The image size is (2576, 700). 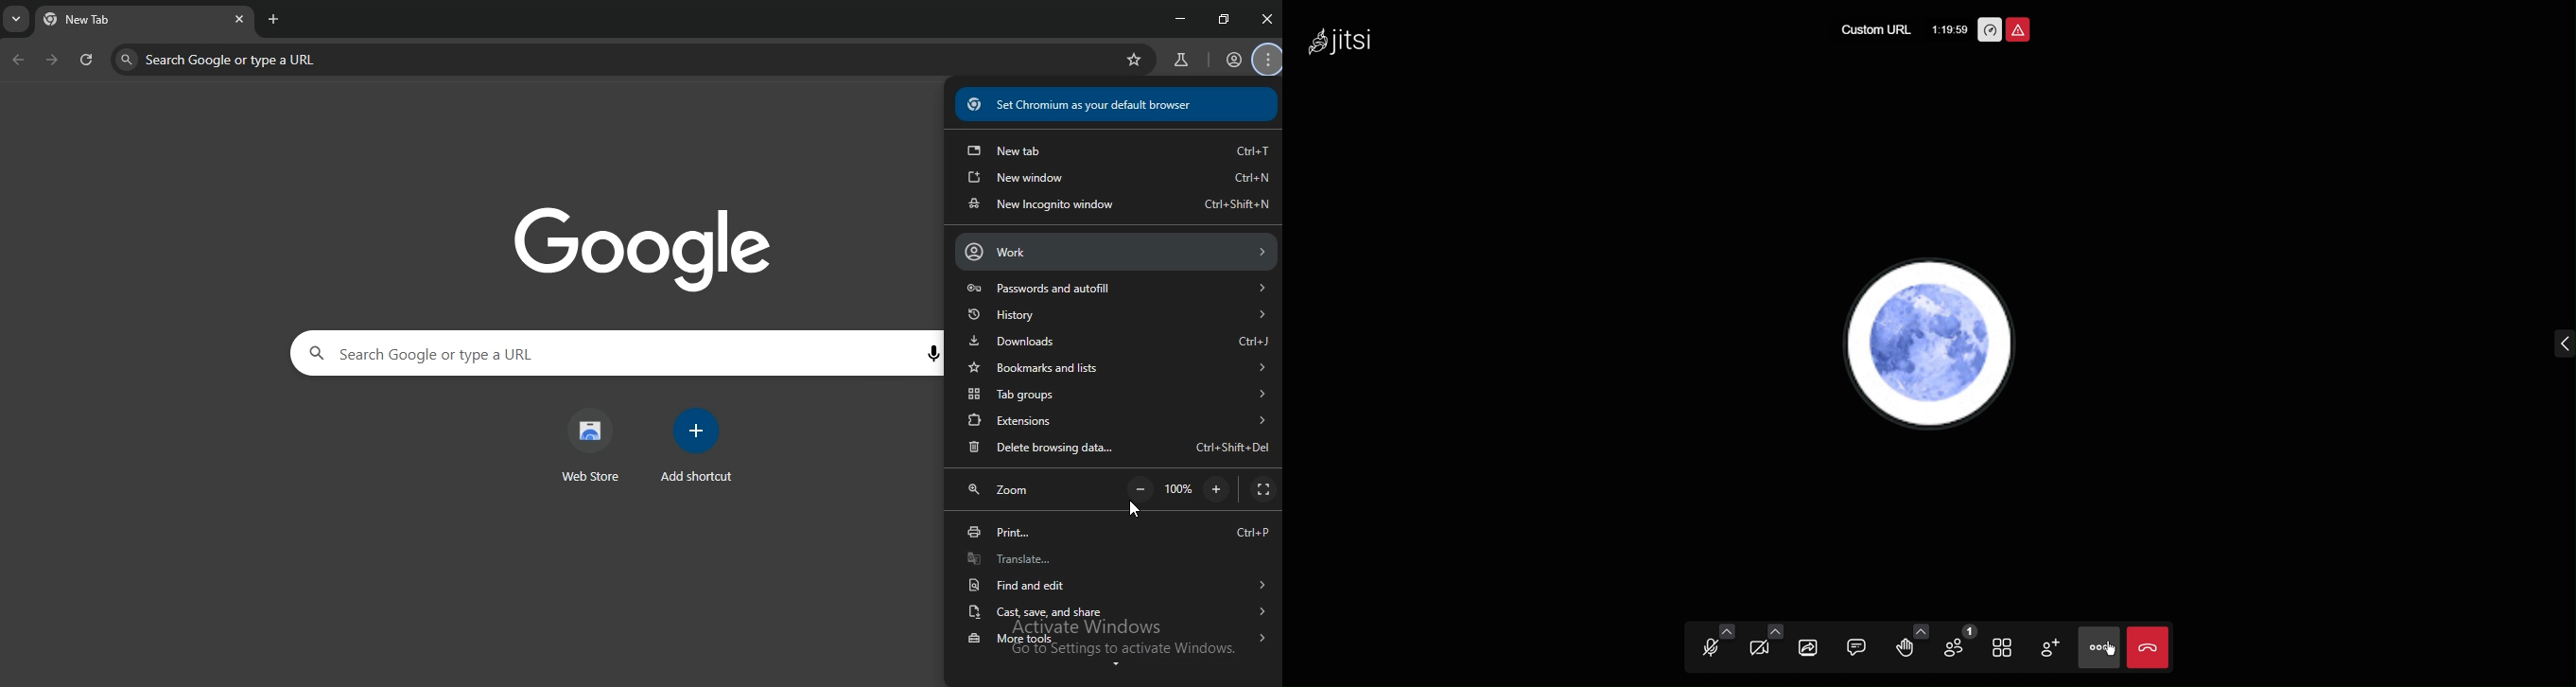 I want to click on Close Call, so click(x=2148, y=647).